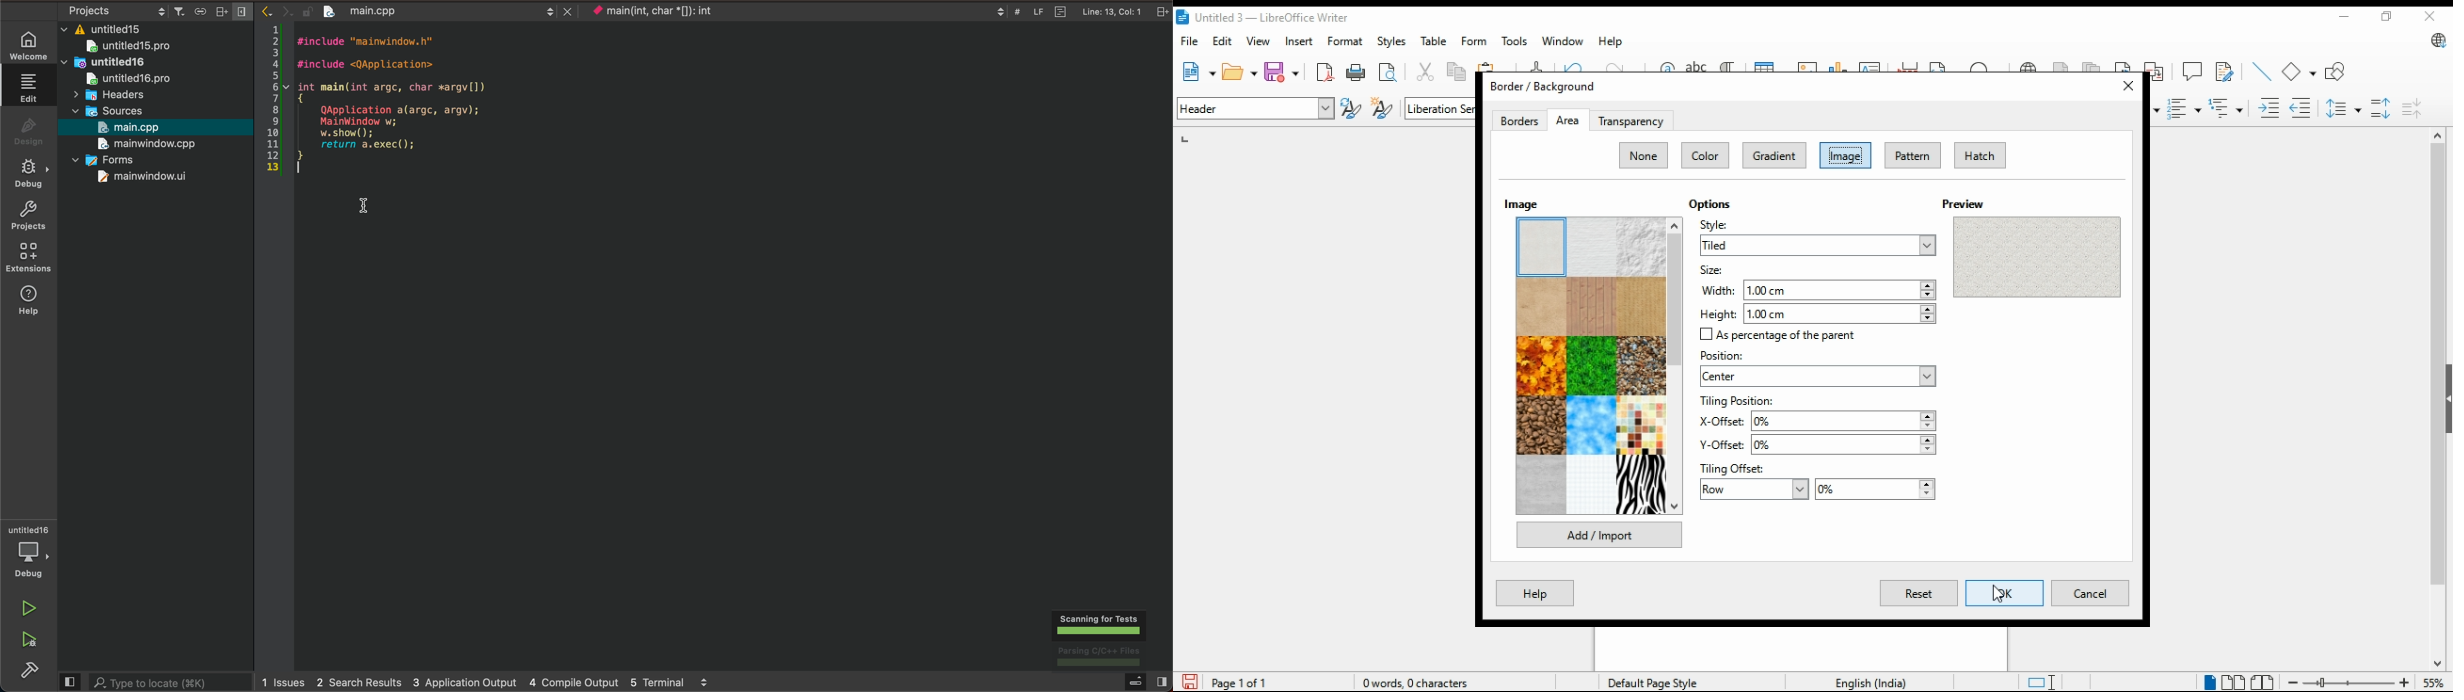 This screenshot has width=2464, height=700. What do you see at coordinates (1645, 155) in the screenshot?
I see `none` at bounding box center [1645, 155].